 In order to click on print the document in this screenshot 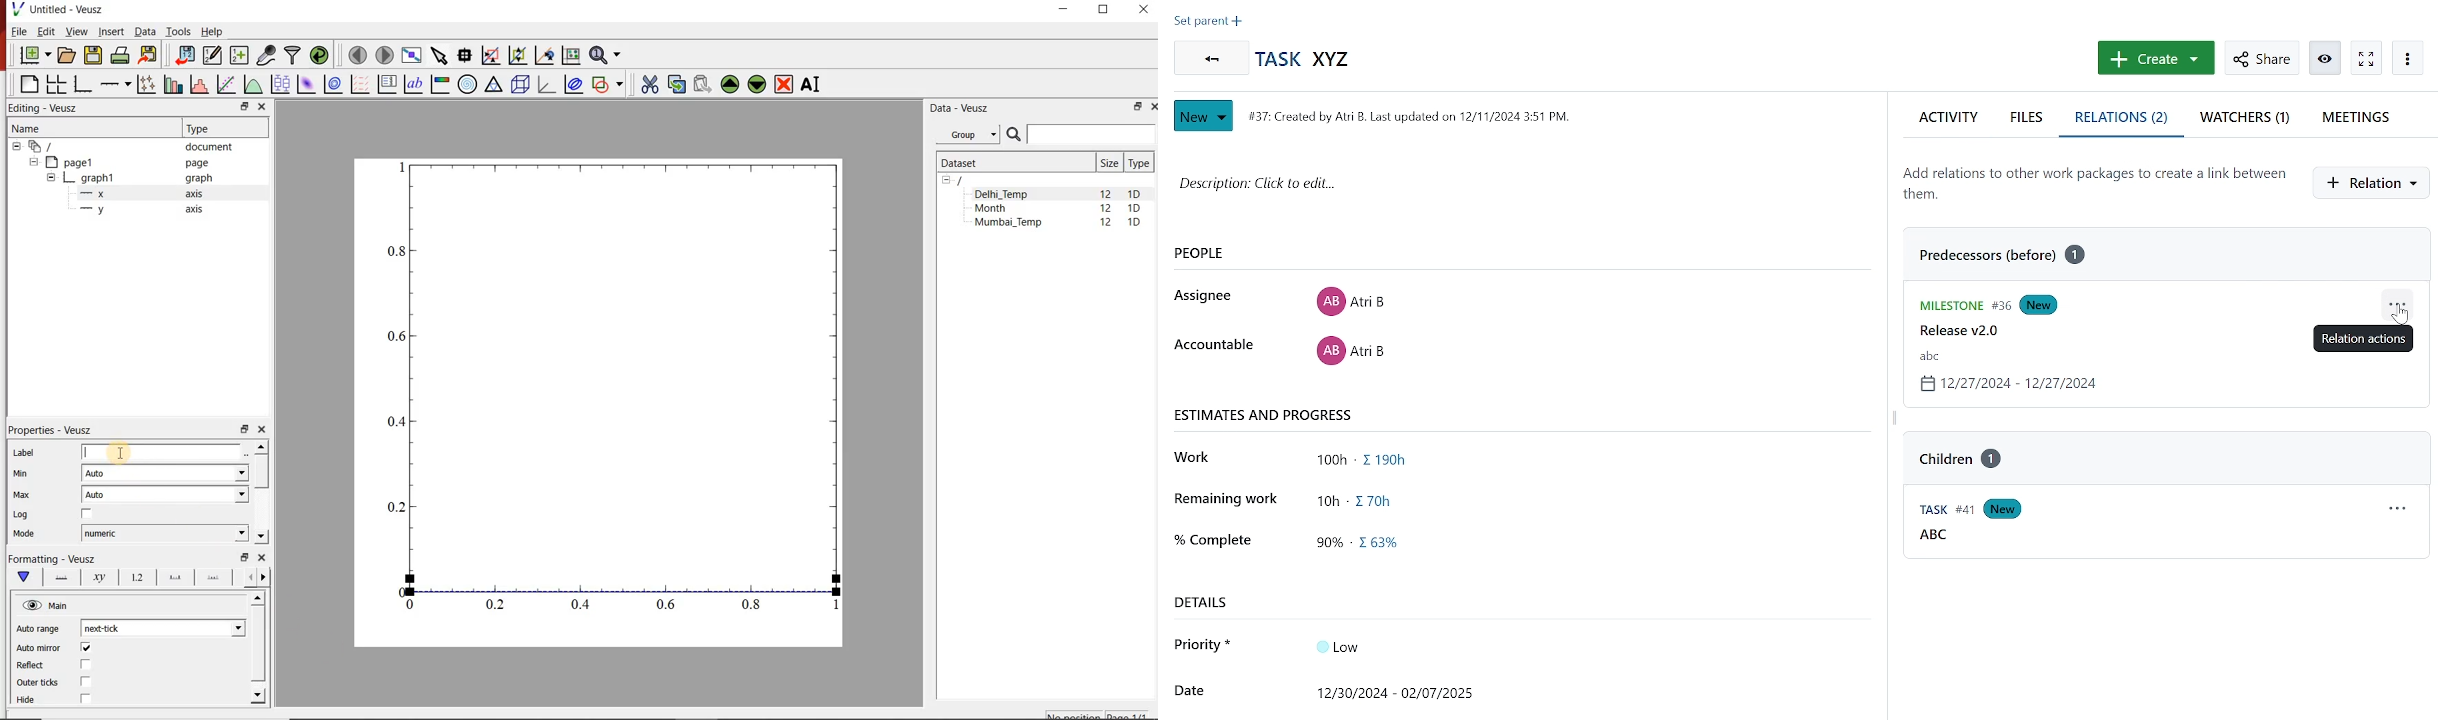, I will do `click(120, 56)`.